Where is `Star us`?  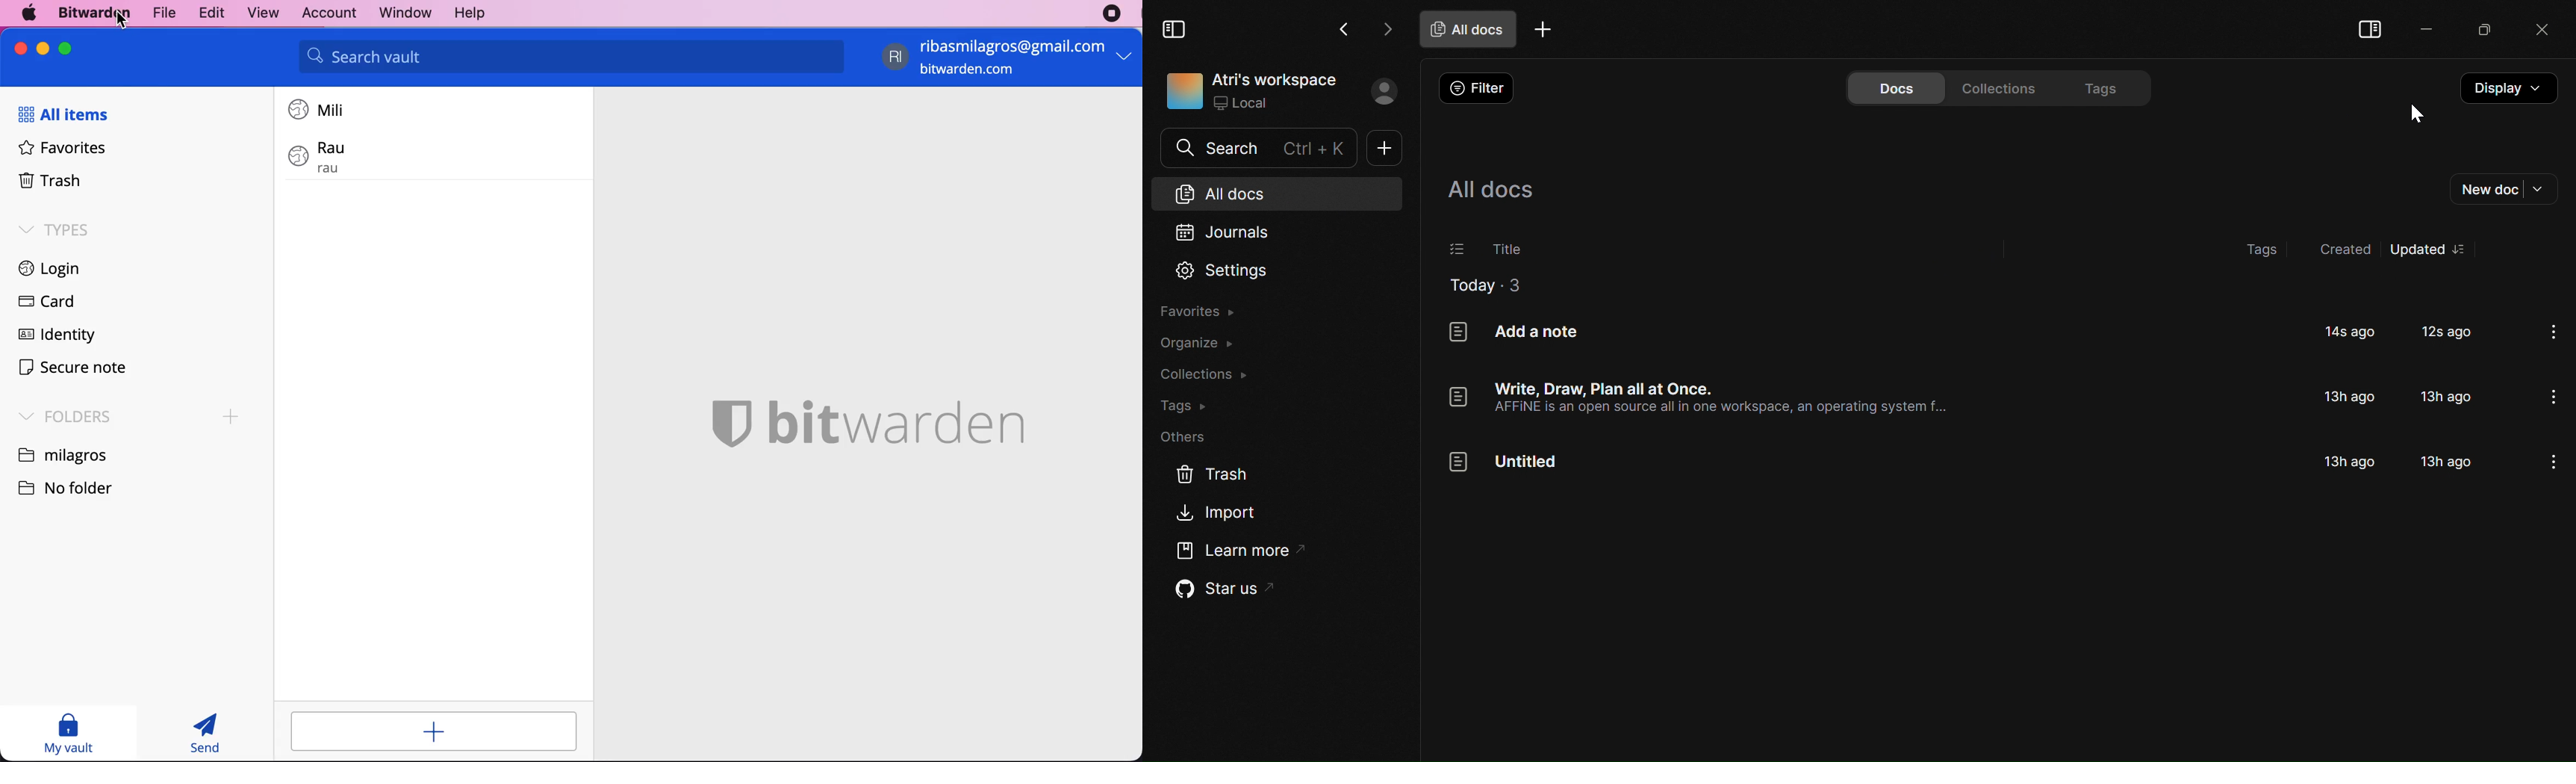 Star us is located at coordinates (1219, 588).